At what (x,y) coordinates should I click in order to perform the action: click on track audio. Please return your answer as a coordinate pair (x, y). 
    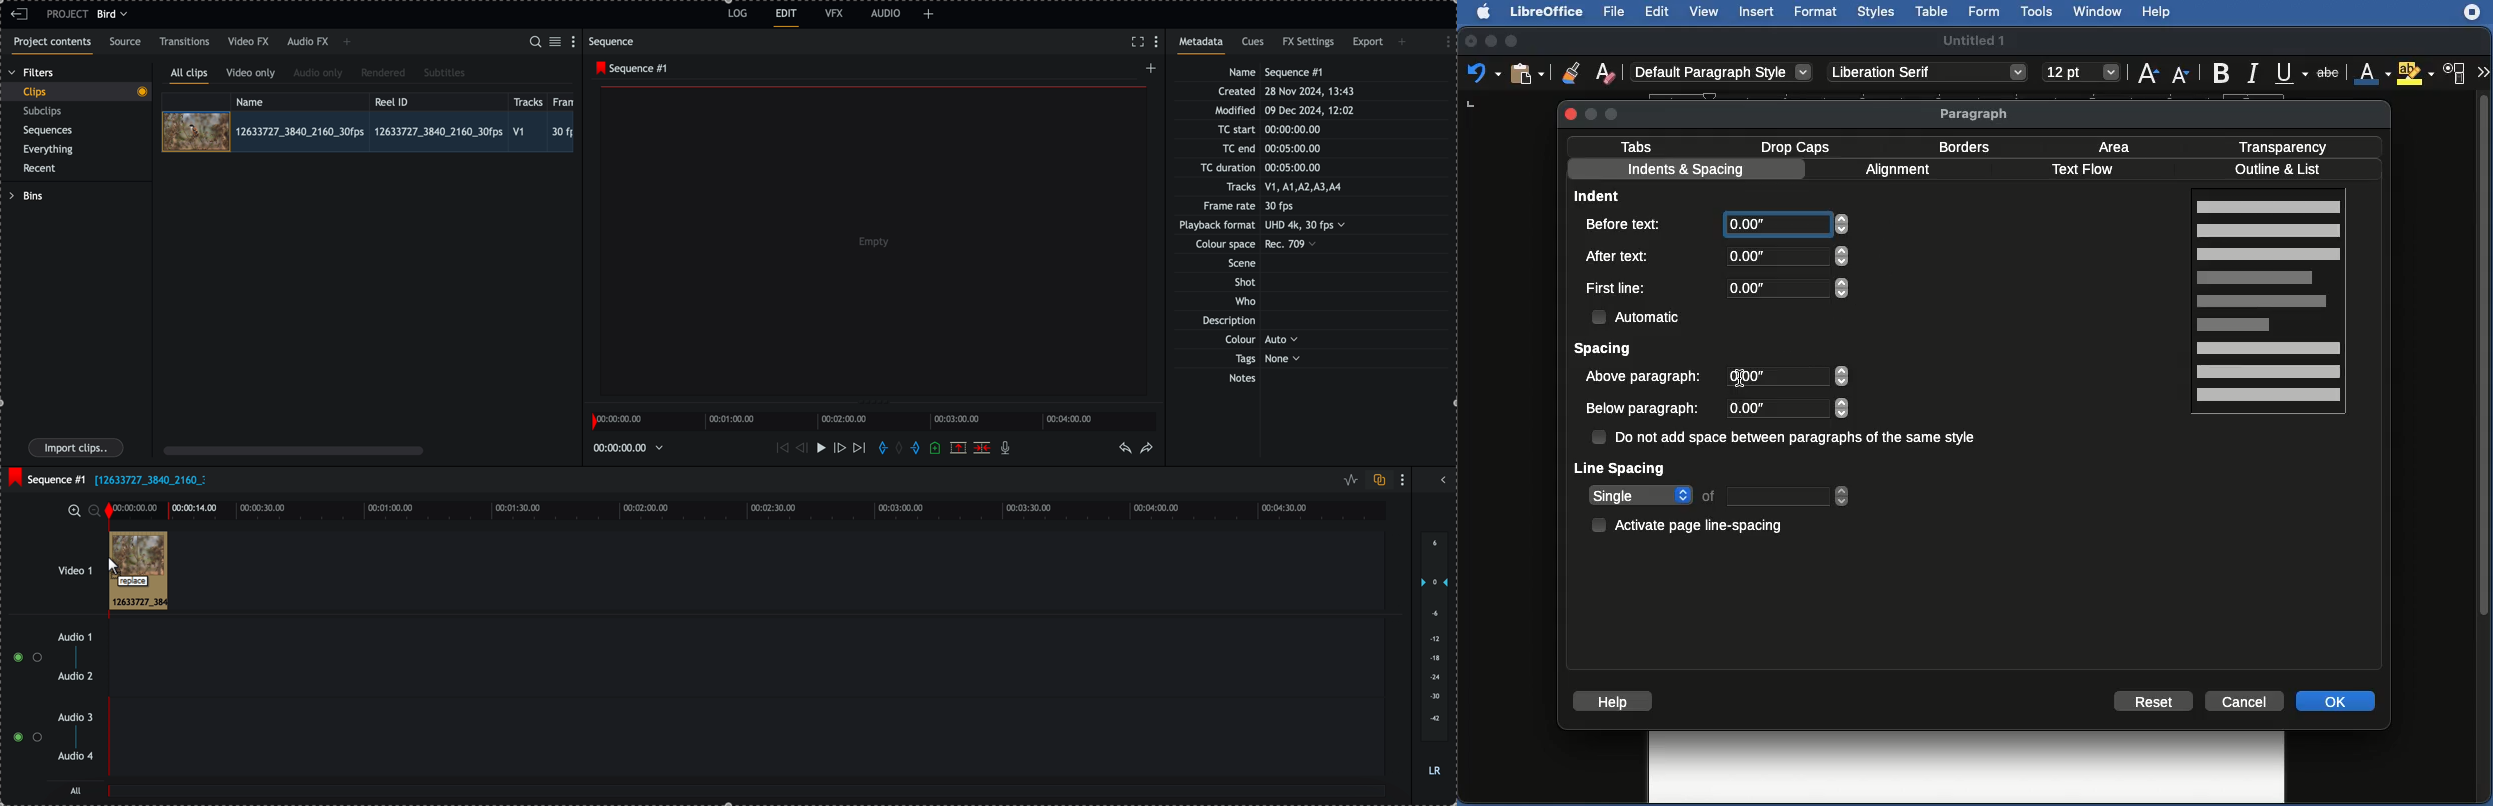
    Looking at the image, I should click on (746, 744).